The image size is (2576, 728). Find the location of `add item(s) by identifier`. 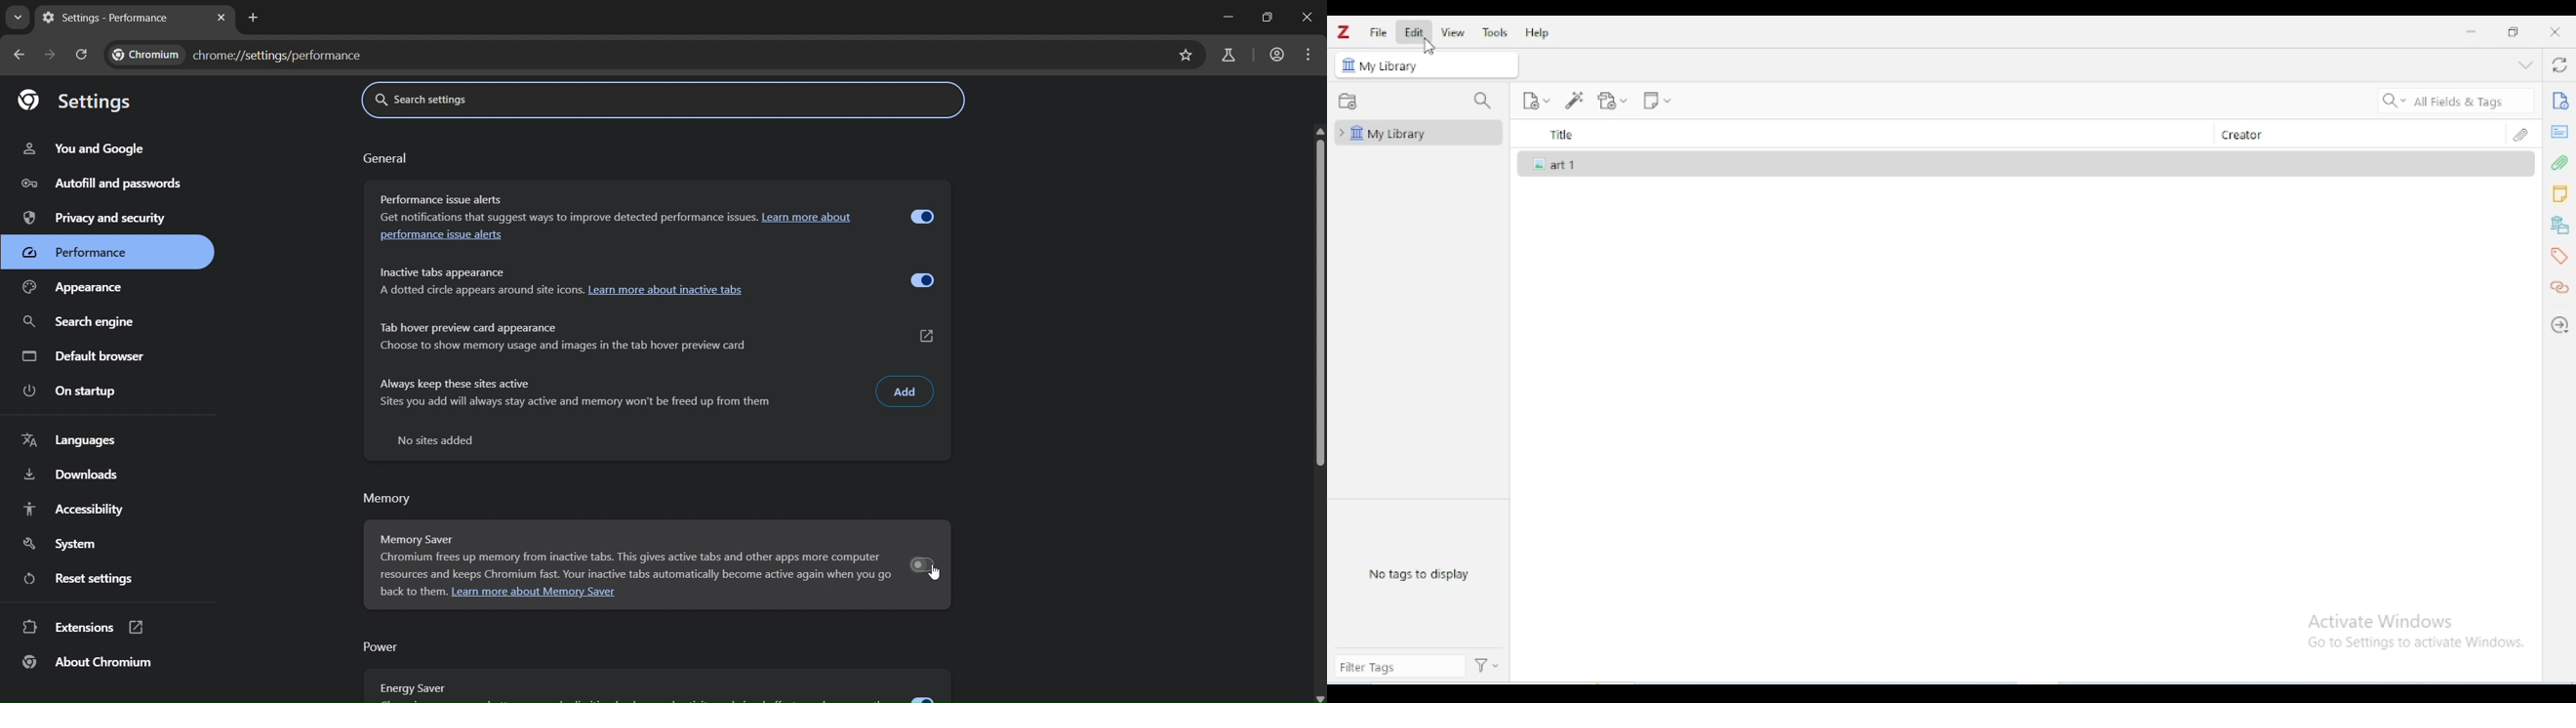

add item(s) by identifier is located at coordinates (1575, 100).